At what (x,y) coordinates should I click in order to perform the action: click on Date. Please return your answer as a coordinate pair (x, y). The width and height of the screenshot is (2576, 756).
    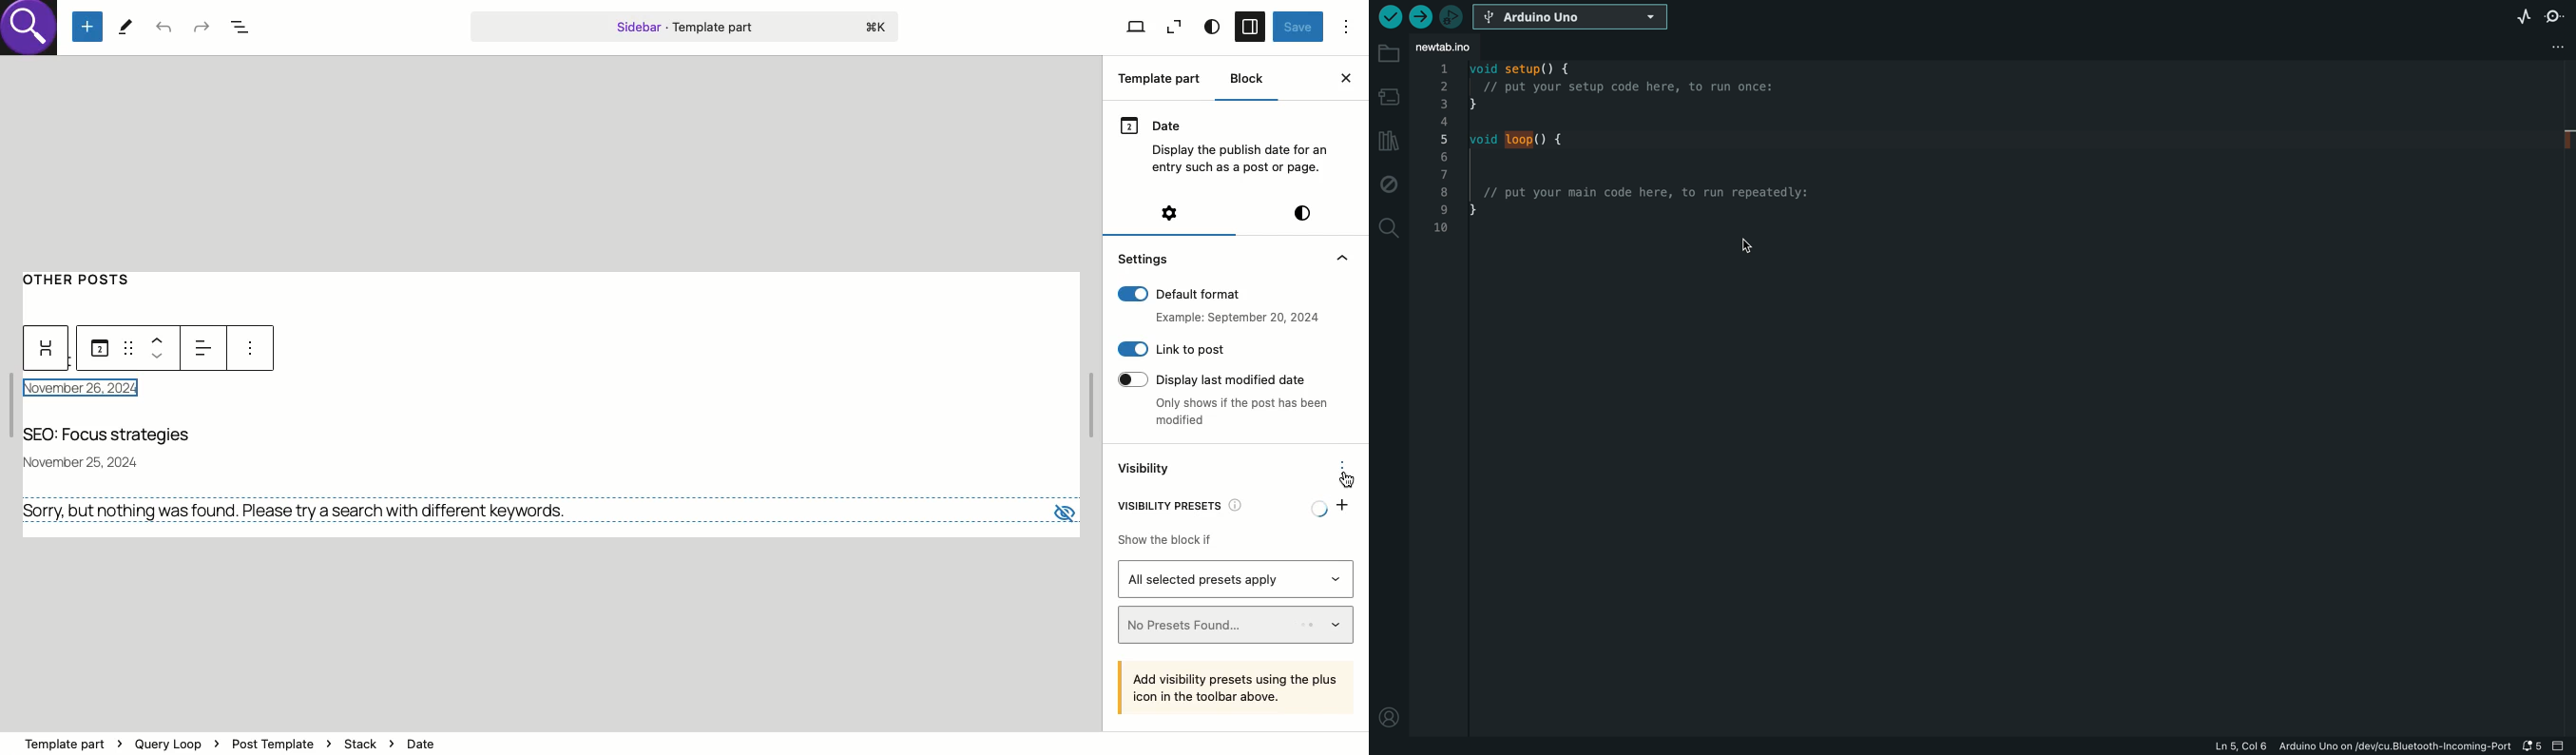
    Looking at the image, I should click on (1228, 144).